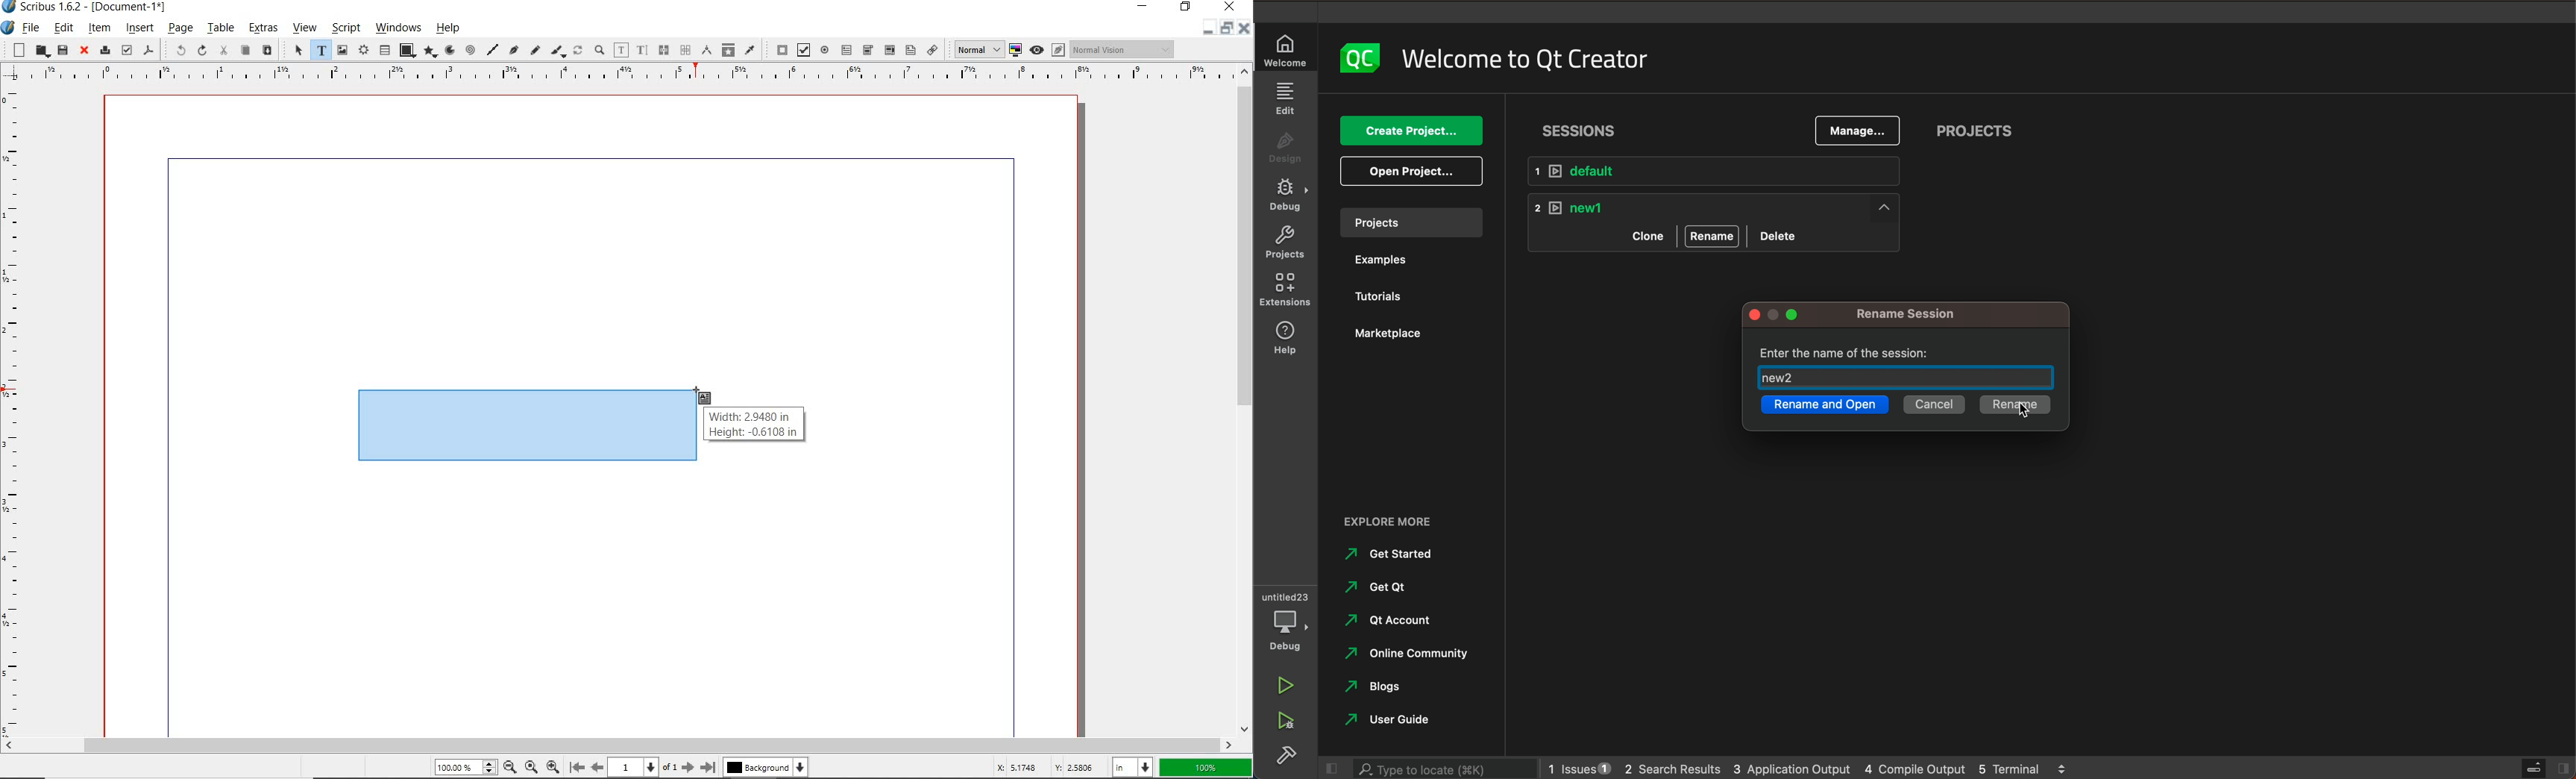  I want to click on design, so click(1286, 151).